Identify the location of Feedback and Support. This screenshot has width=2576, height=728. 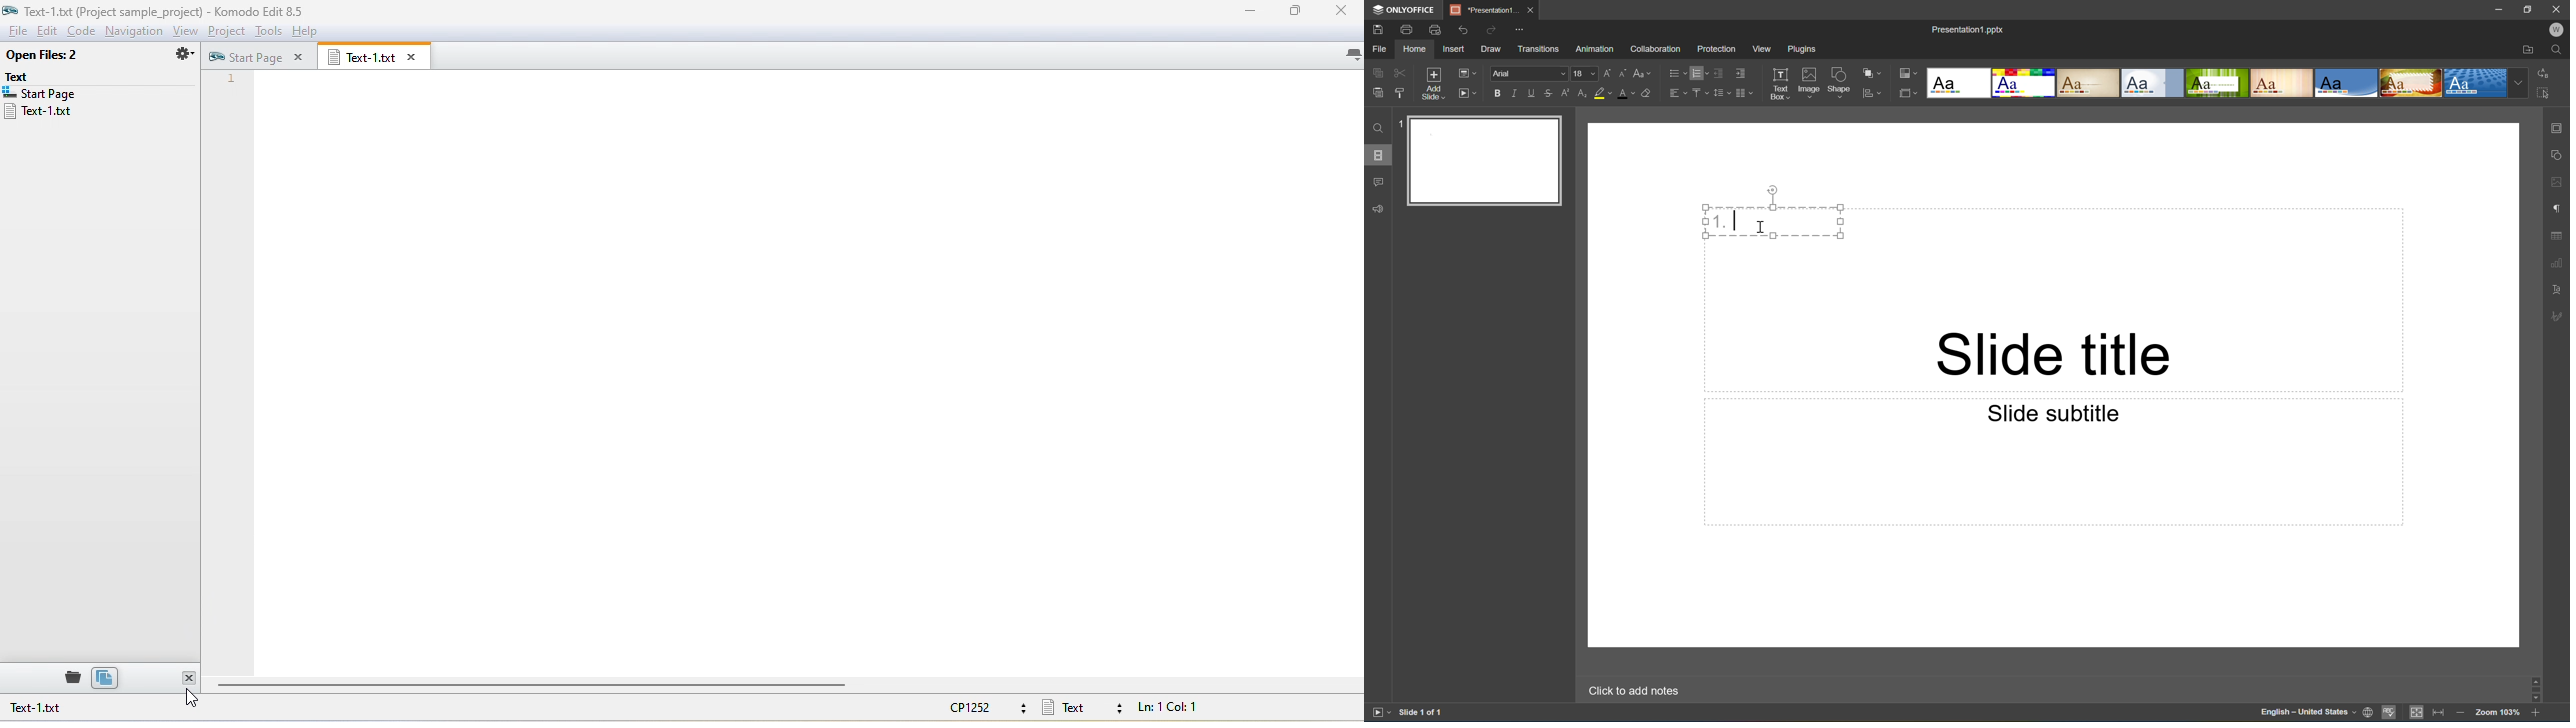
(1380, 211).